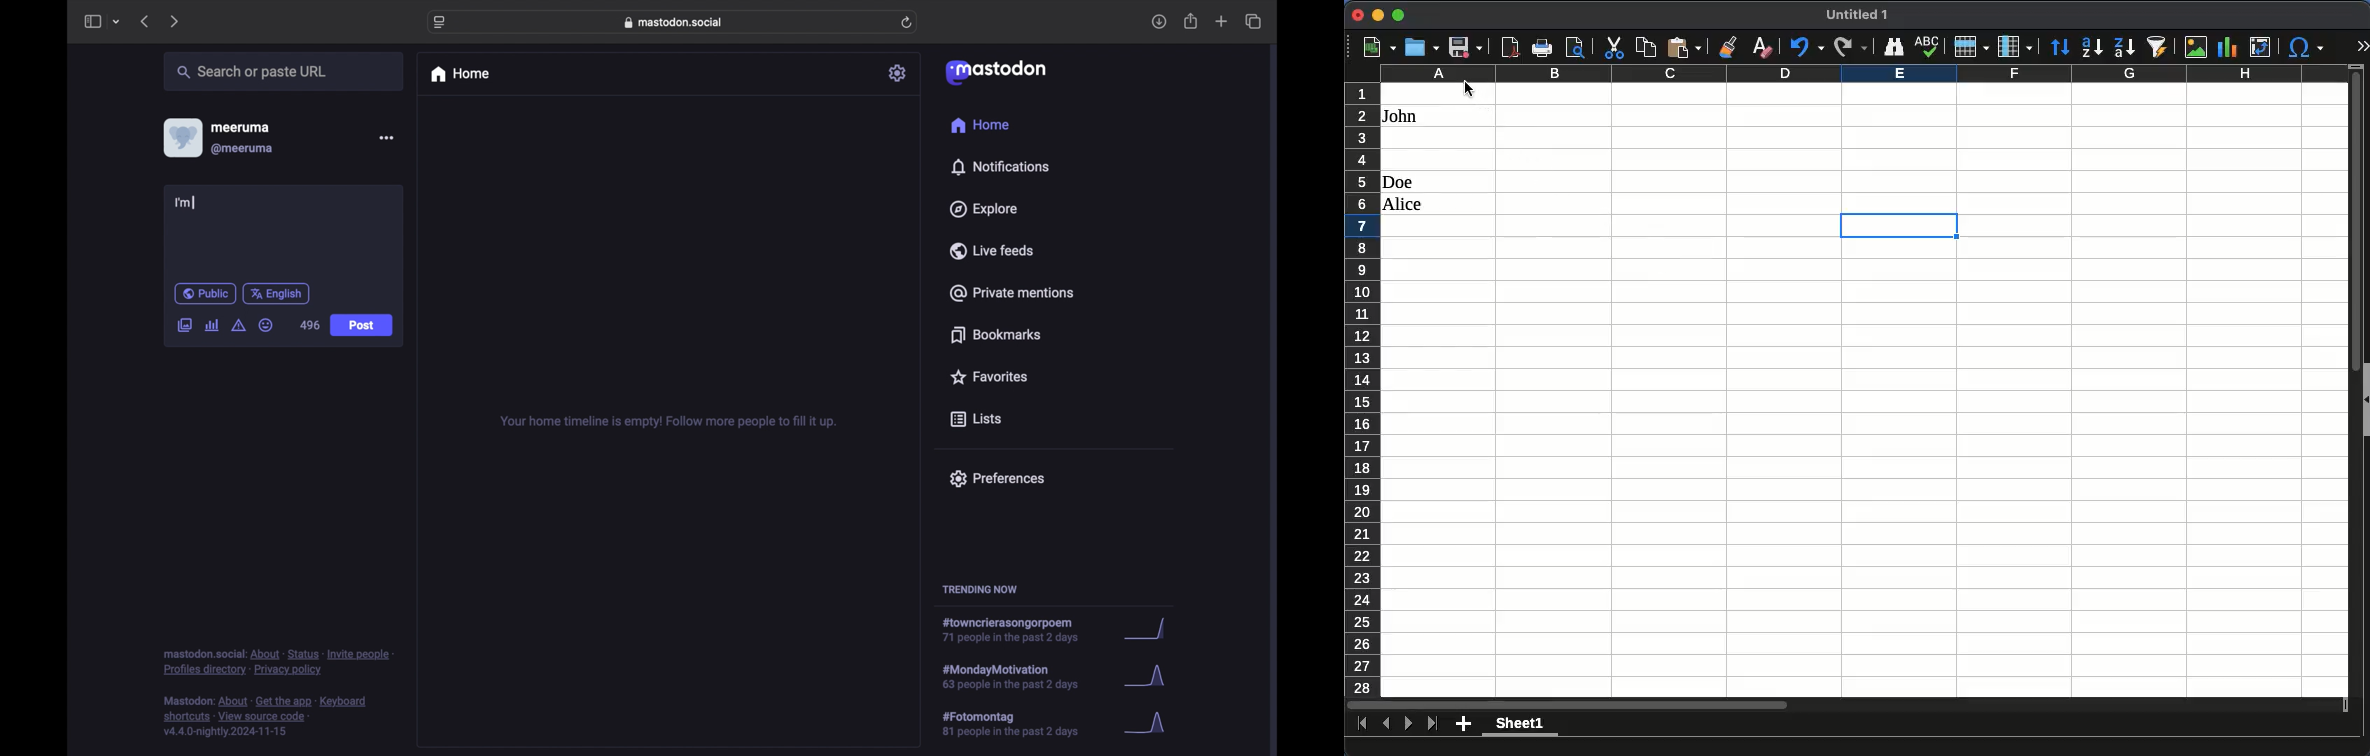 This screenshot has height=756, width=2380. I want to click on chart, so click(2227, 47).